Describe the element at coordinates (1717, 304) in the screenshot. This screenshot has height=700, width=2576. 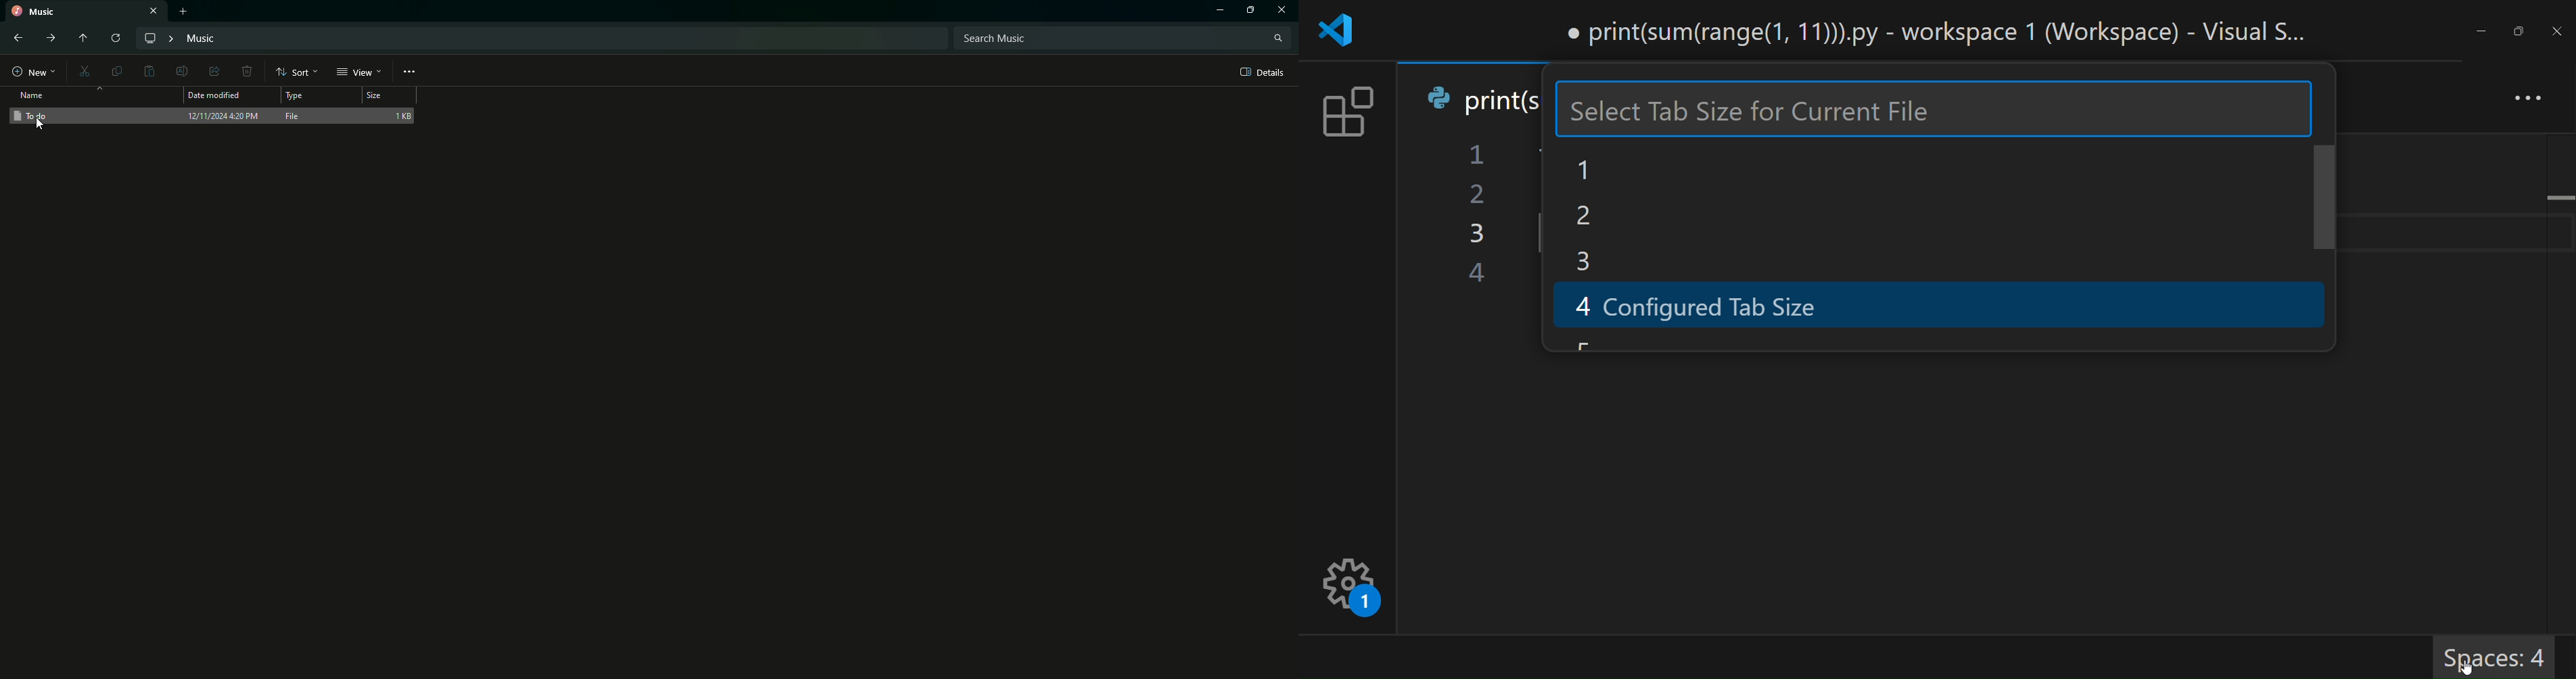
I see `4 configured tab size` at that location.